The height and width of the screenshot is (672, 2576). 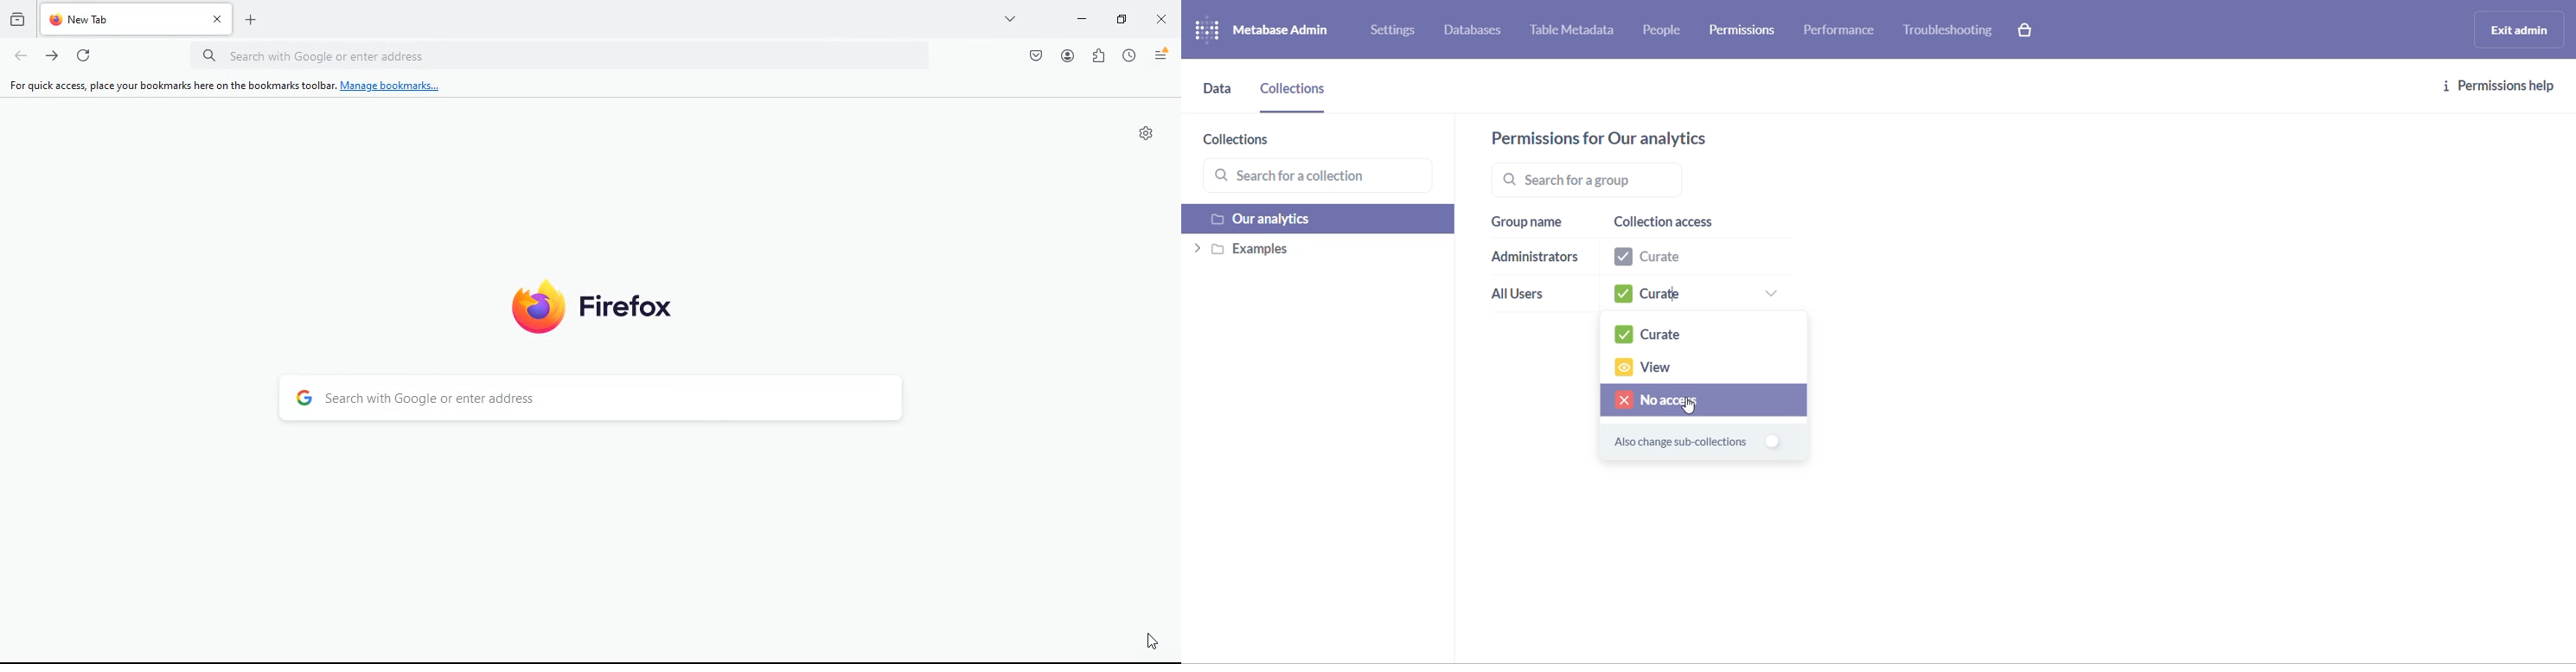 What do you see at coordinates (604, 401) in the screenshot?
I see `search` at bounding box center [604, 401].